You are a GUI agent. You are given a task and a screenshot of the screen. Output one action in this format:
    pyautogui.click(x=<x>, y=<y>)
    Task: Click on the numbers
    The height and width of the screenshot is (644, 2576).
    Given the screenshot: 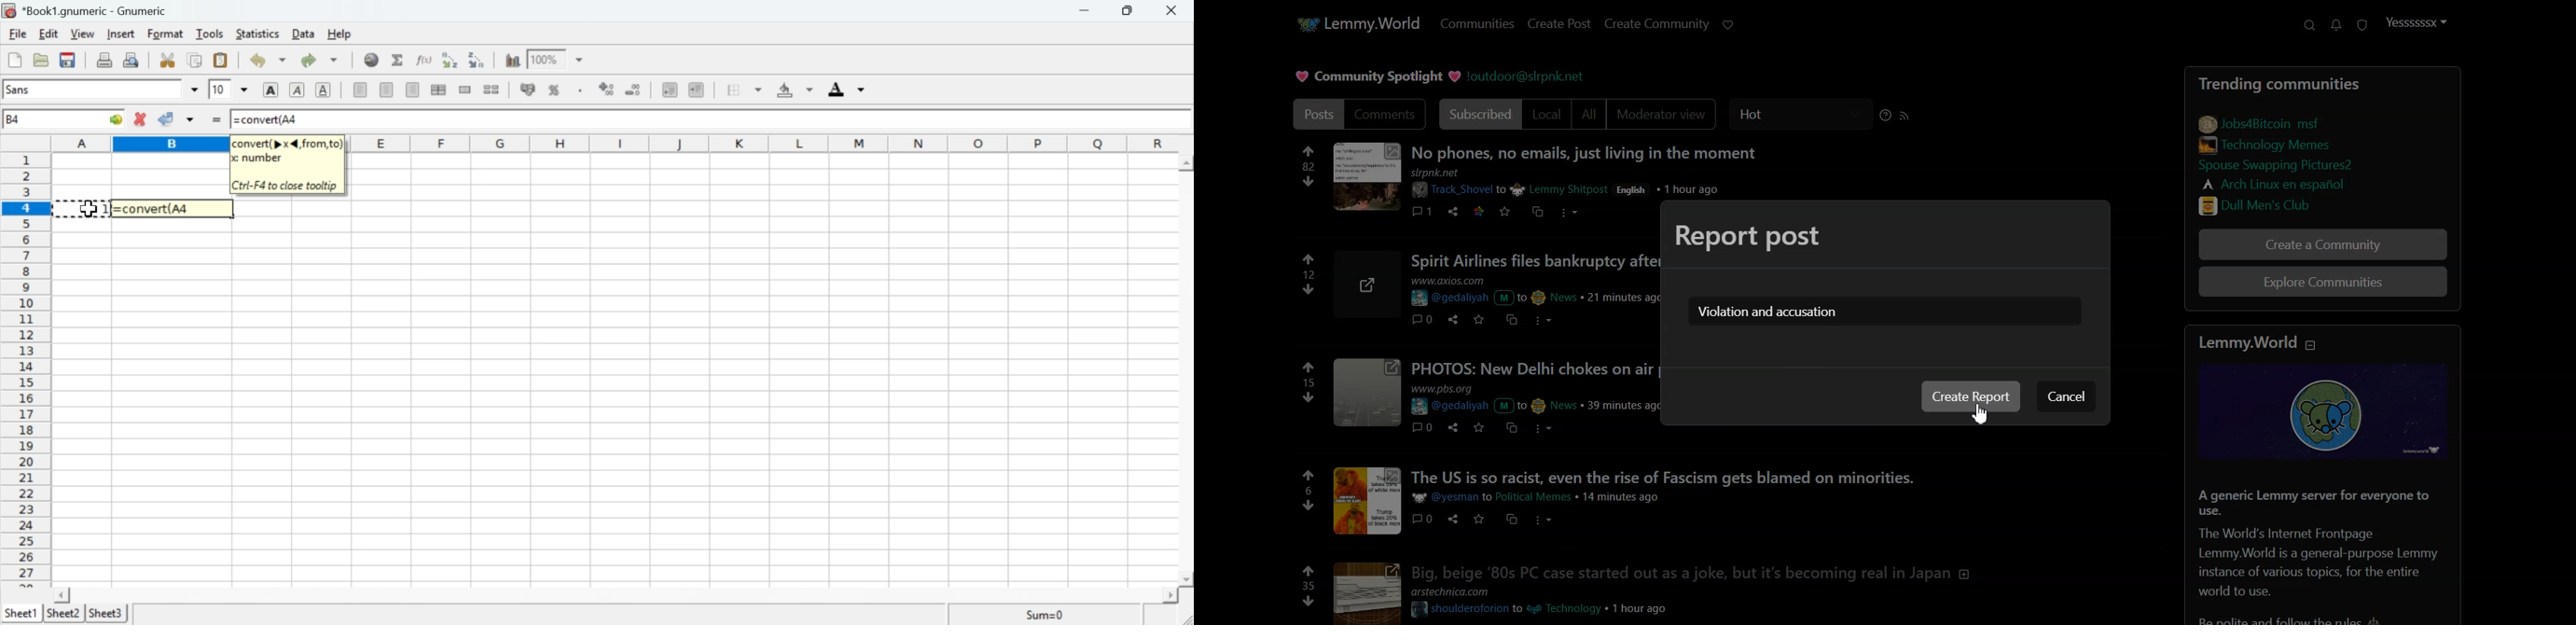 What is the action you would take?
    pyautogui.click(x=1308, y=585)
    